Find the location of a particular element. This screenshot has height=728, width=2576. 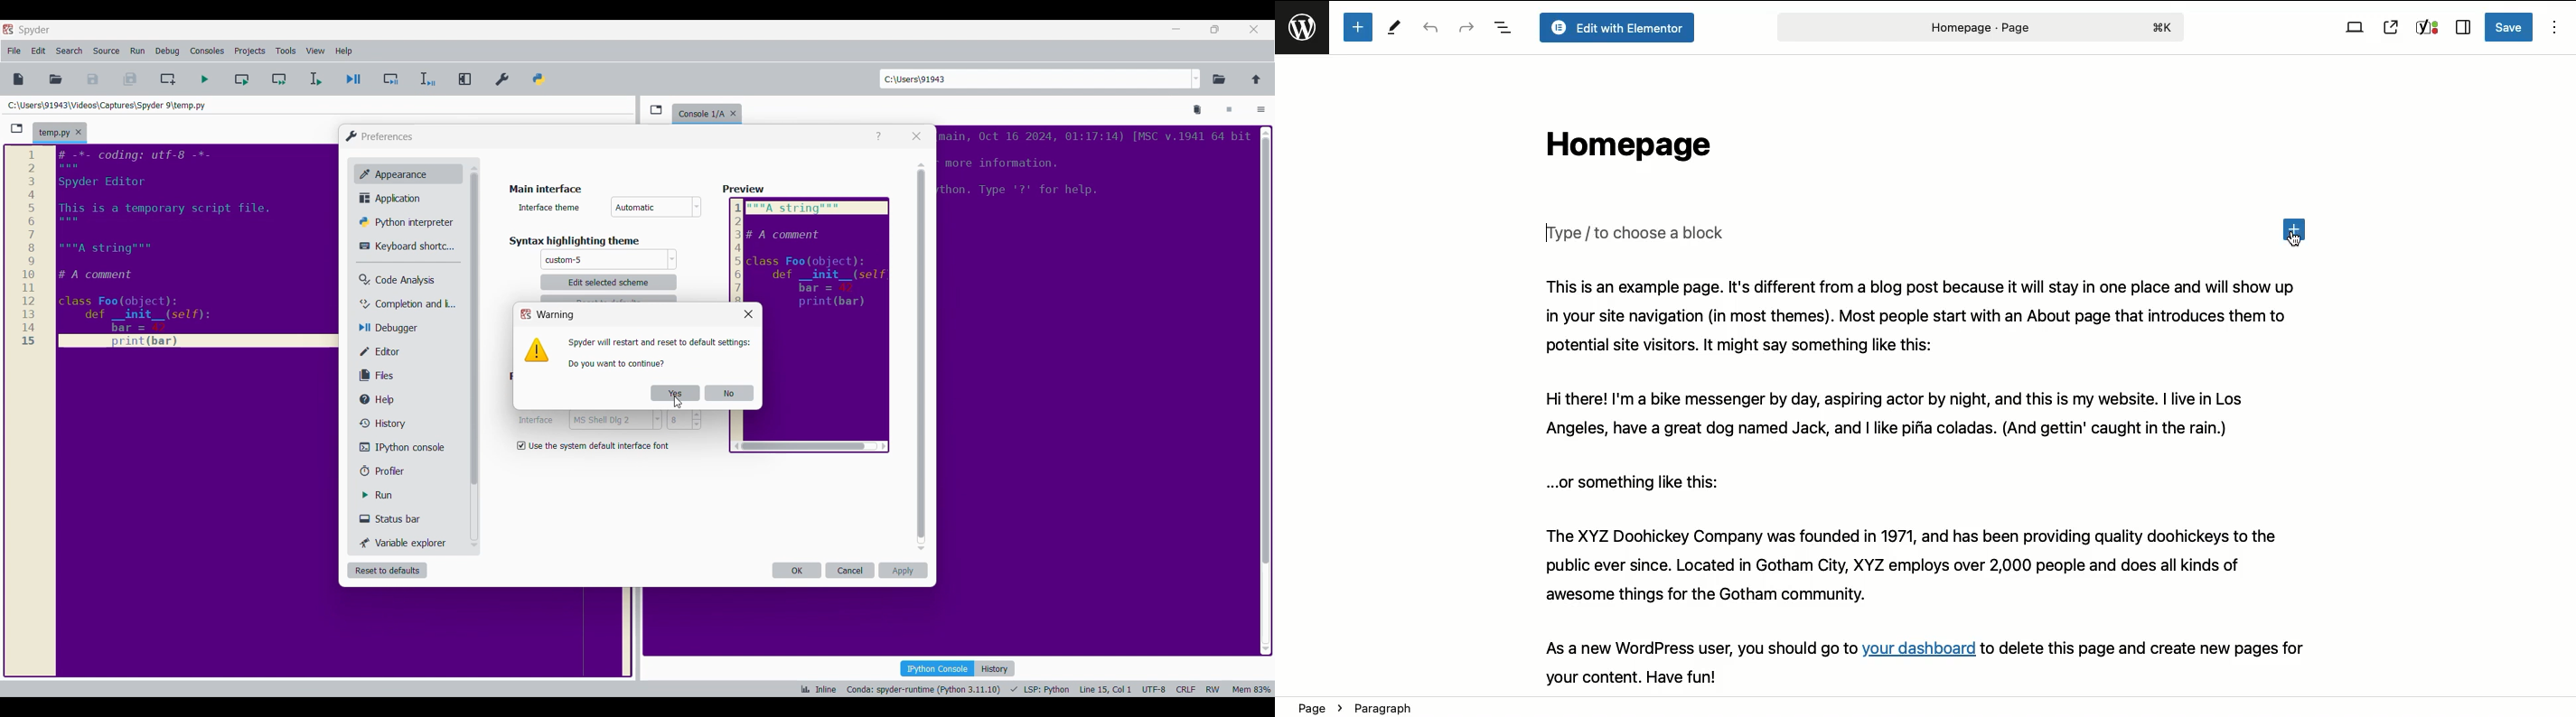

Toggle for default interface font is located at coordinates (593, 446).